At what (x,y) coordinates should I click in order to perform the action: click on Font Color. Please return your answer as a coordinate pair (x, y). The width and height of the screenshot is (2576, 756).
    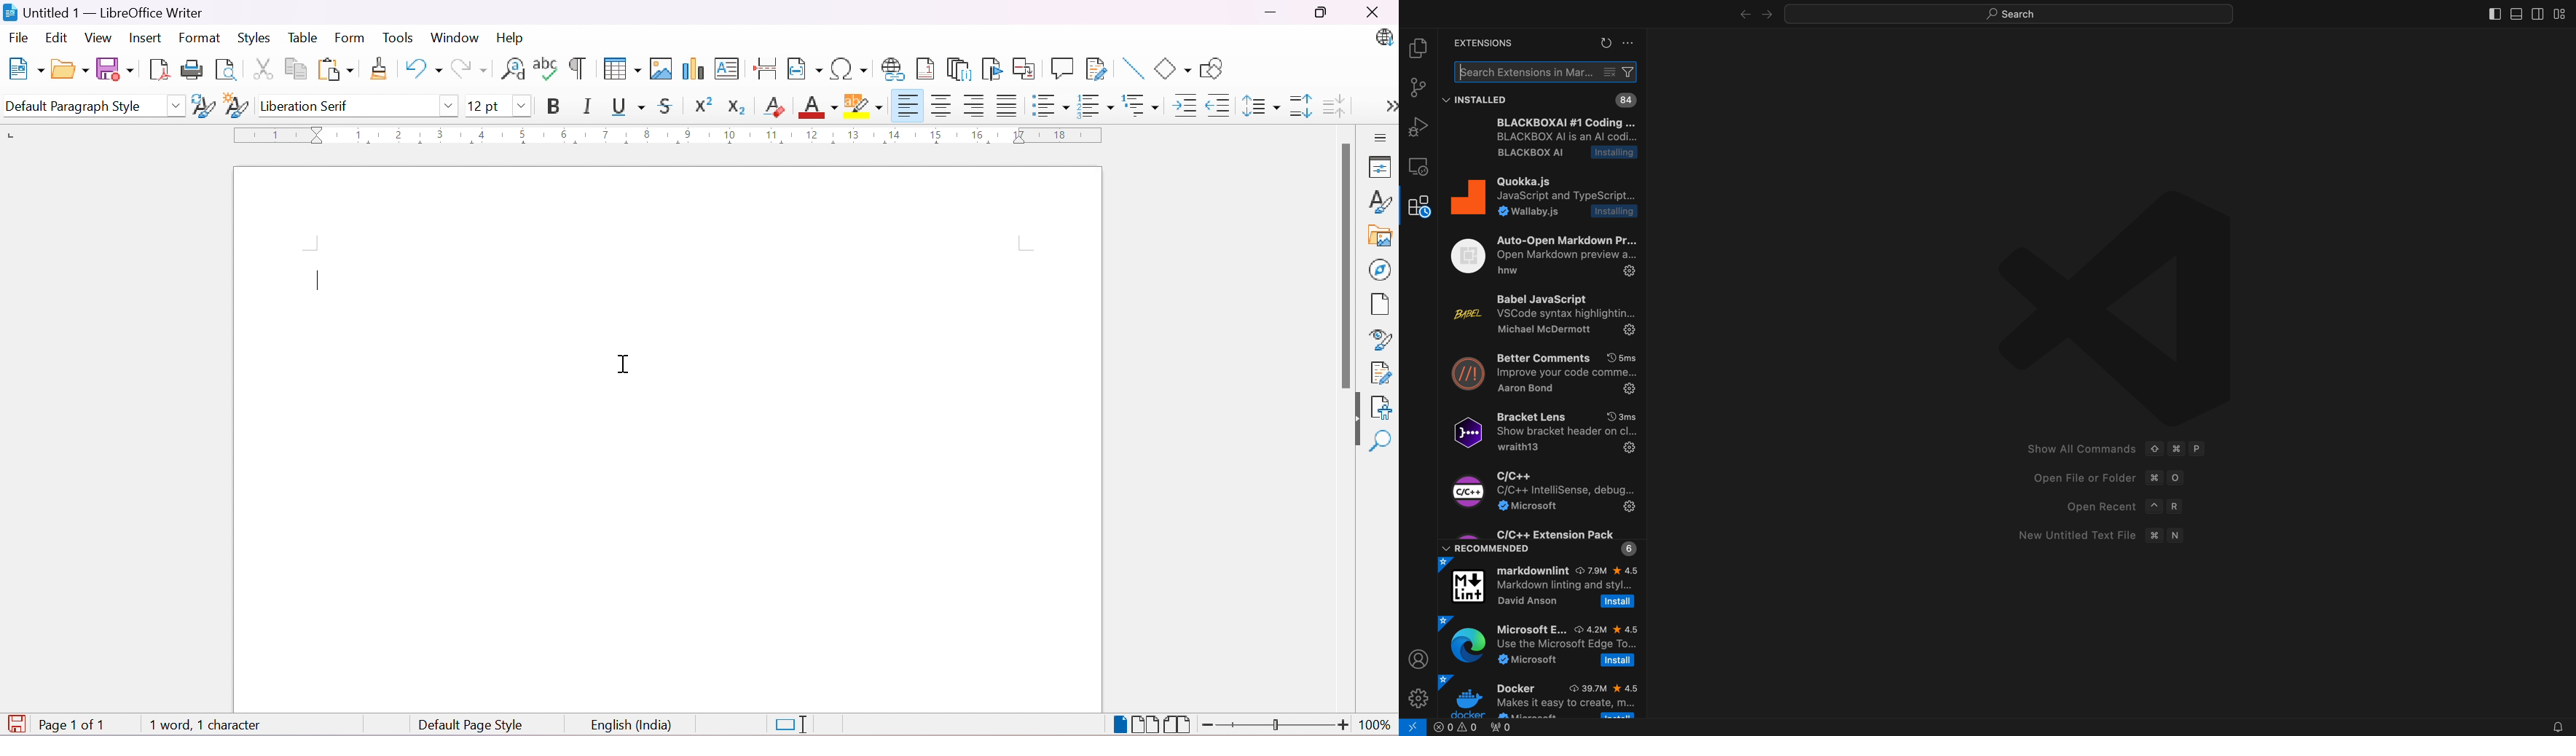
    Looking at the image, I should click on (816, 106).